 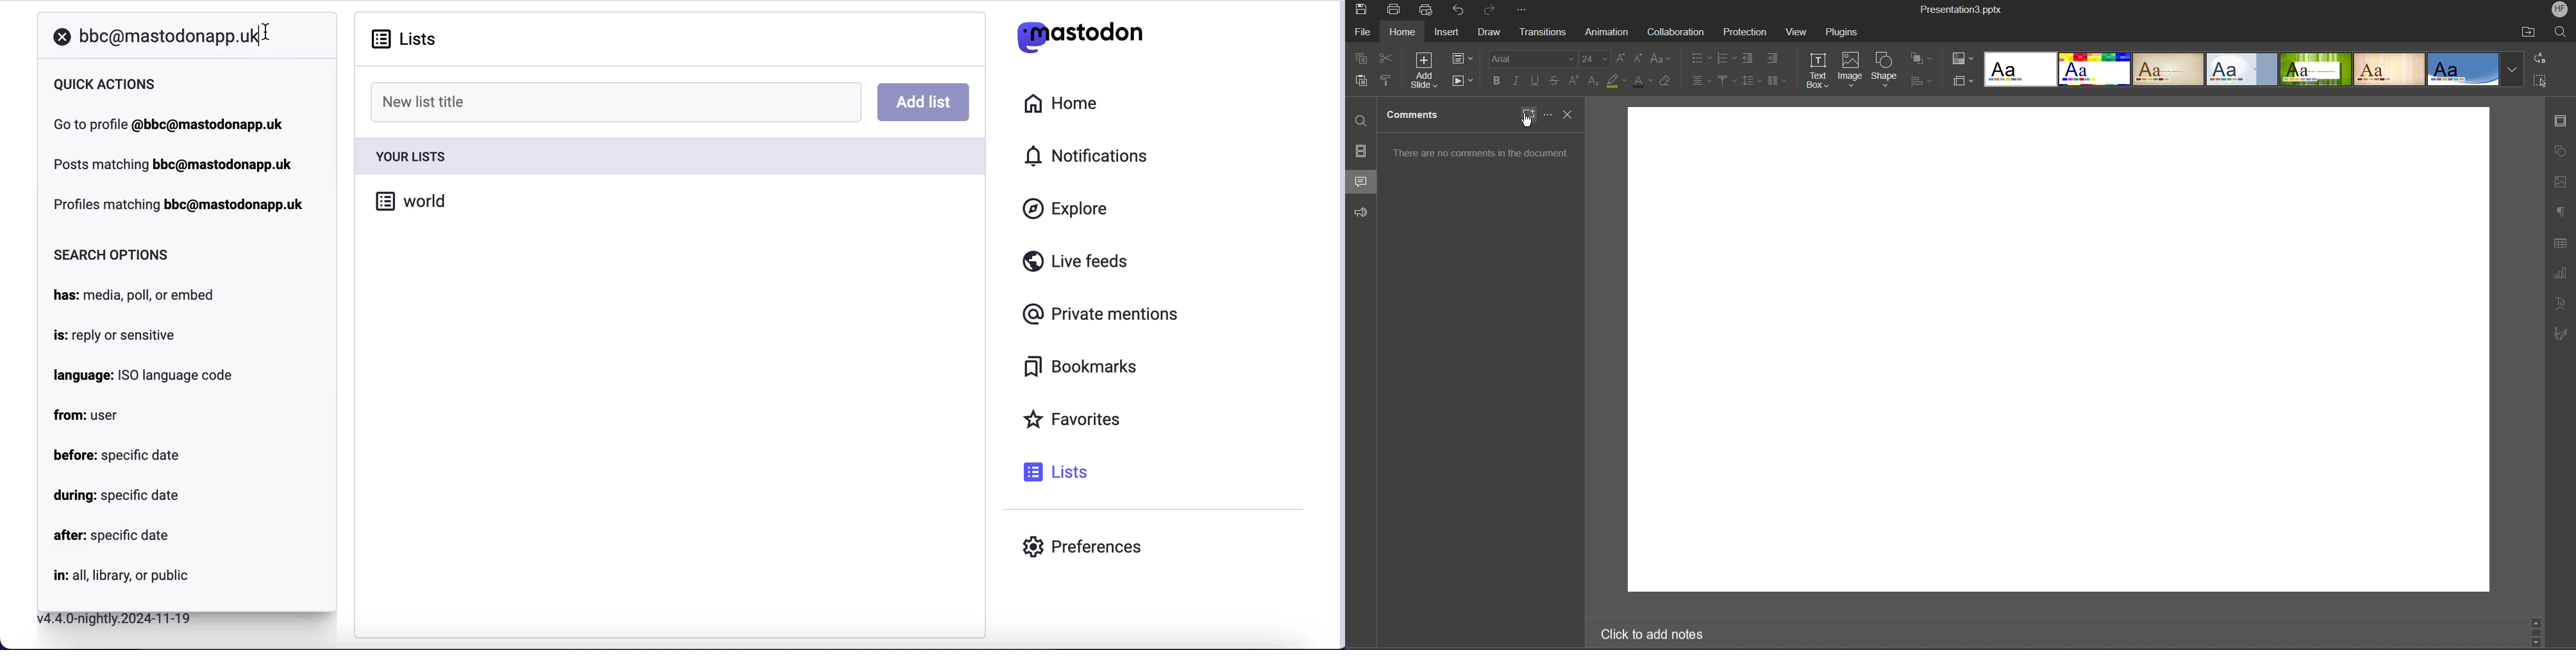 I want to click on Print, so click(x=1396, y=9).